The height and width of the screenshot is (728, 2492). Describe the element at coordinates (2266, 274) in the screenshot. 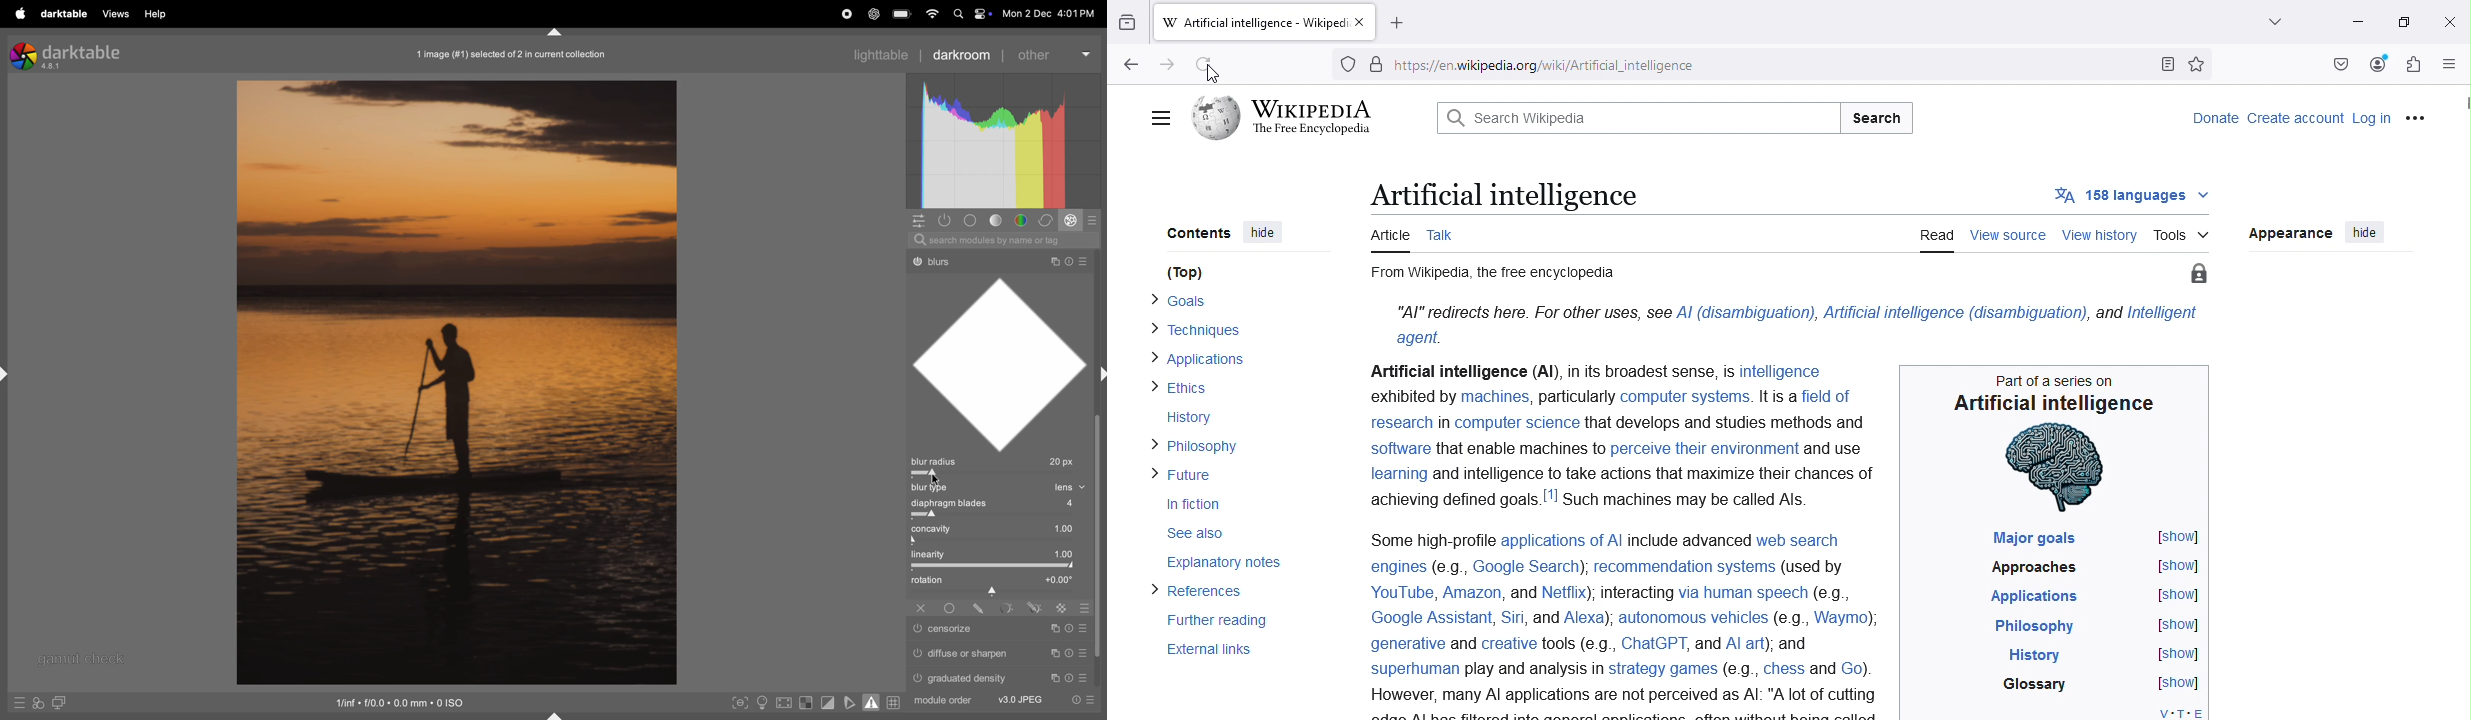

I see `Text` at that location.